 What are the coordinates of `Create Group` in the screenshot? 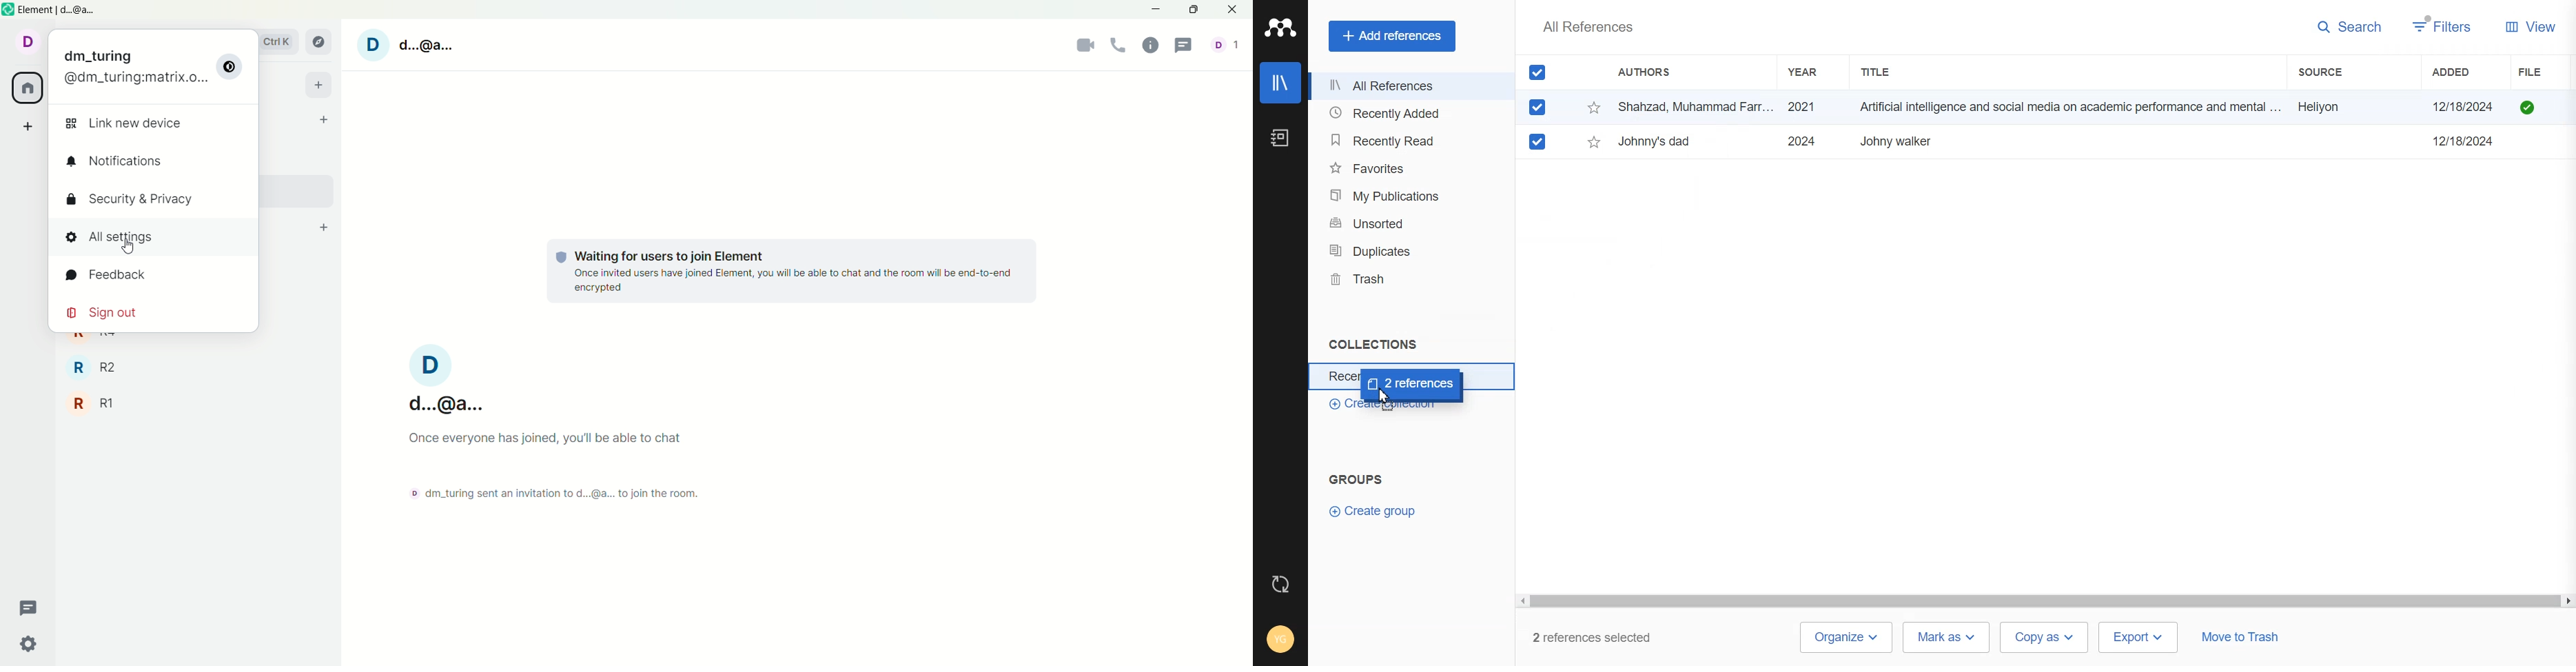 It's located at (1379, 510).